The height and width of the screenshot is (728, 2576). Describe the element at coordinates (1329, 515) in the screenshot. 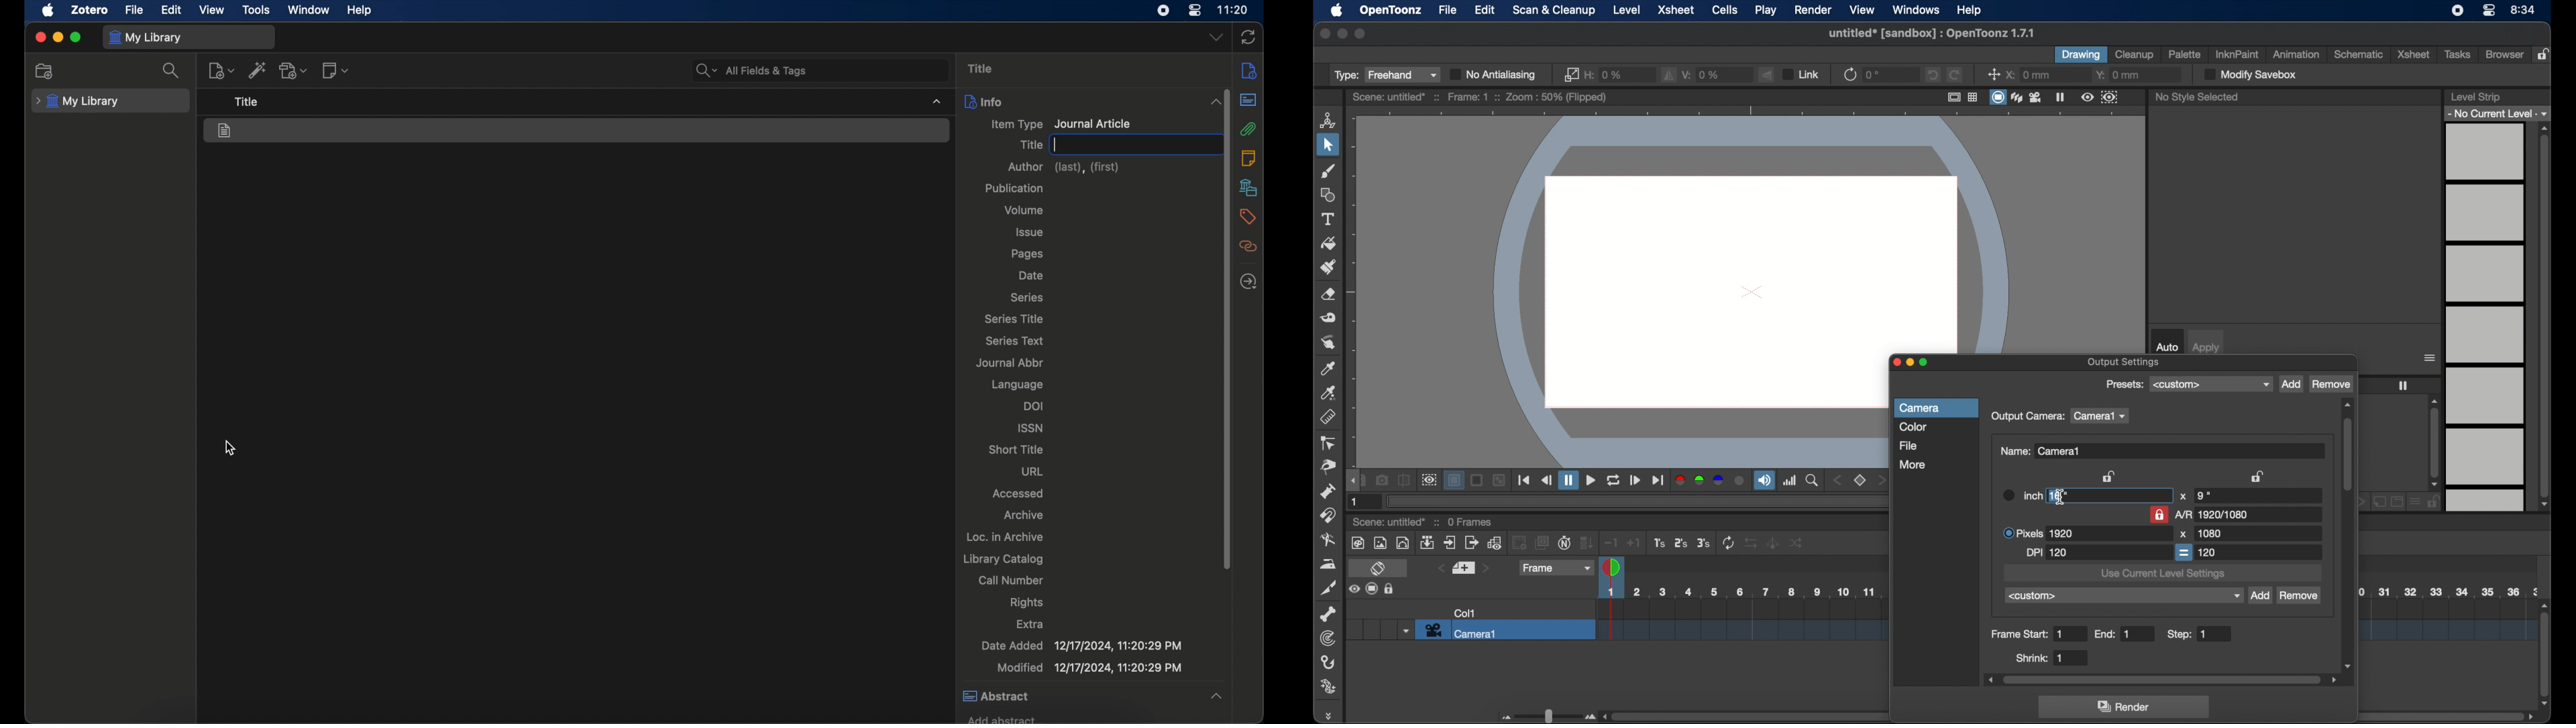

I see `magnet tool` at that location.